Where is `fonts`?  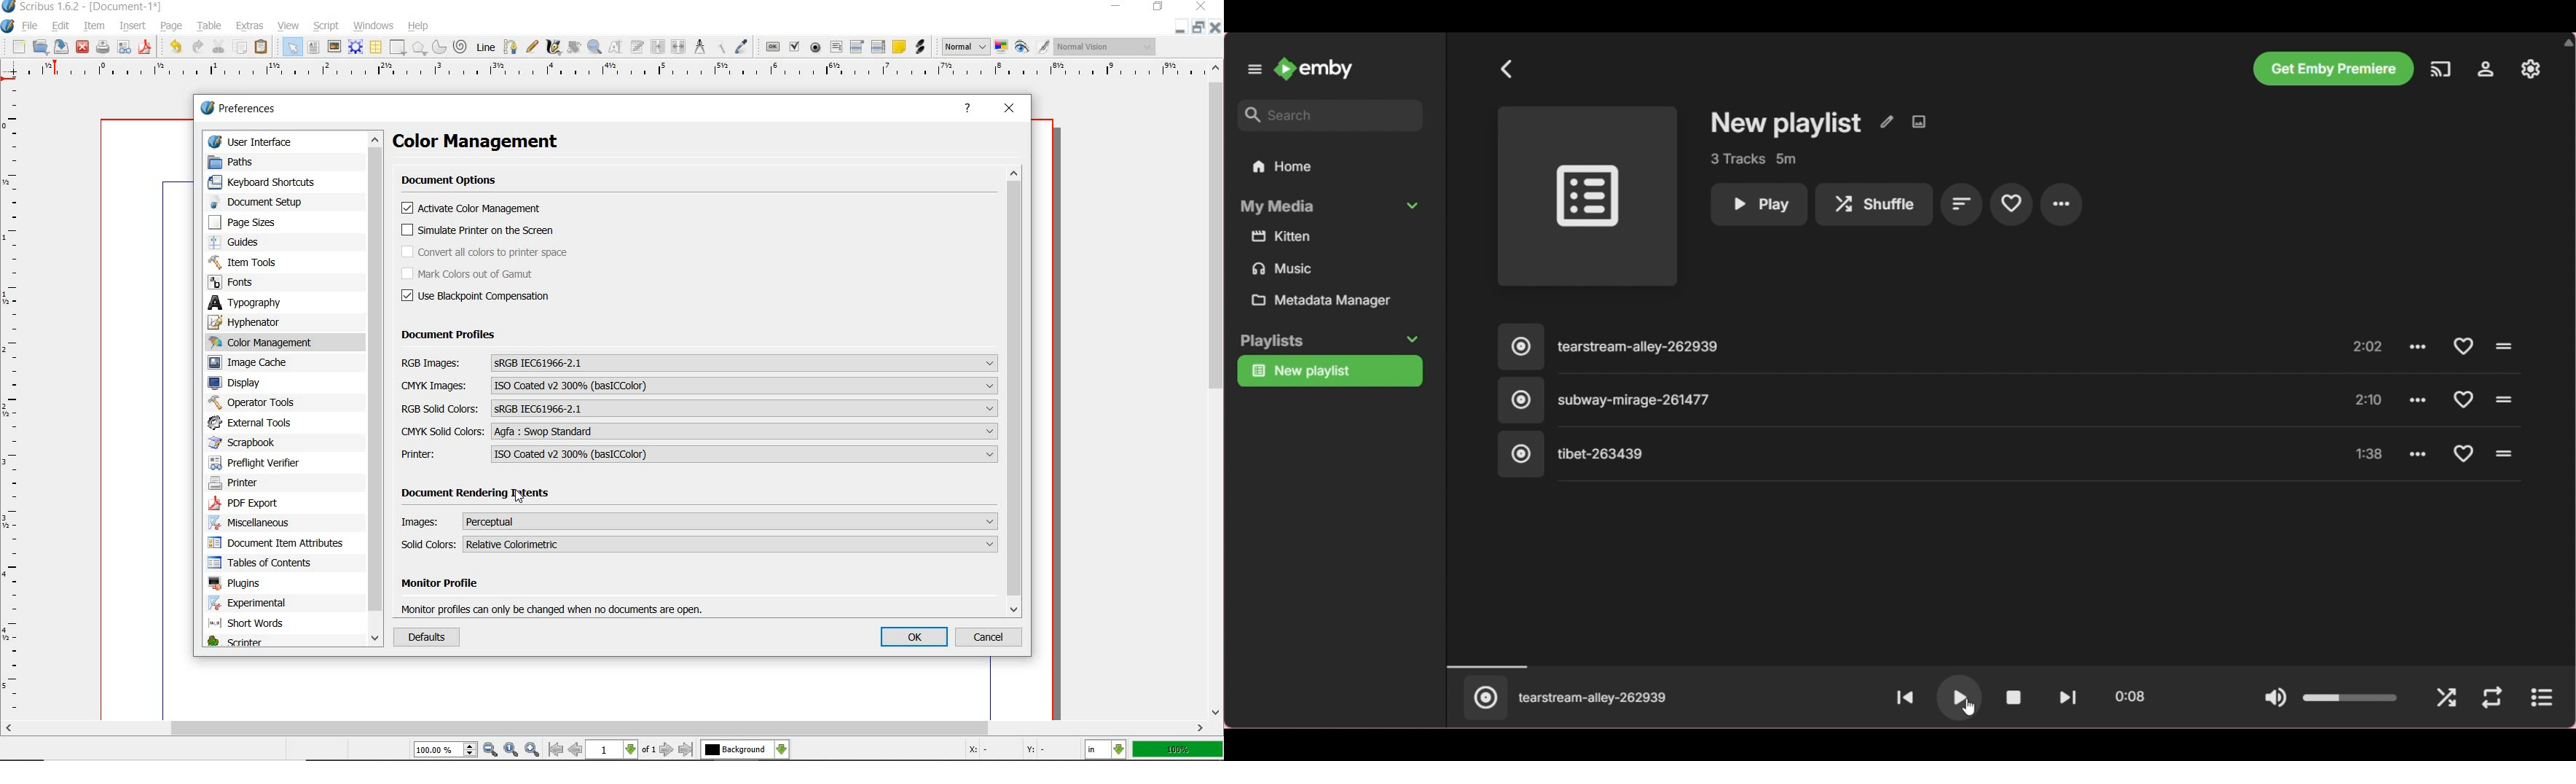 fonts is located at coordinates (259, 281).